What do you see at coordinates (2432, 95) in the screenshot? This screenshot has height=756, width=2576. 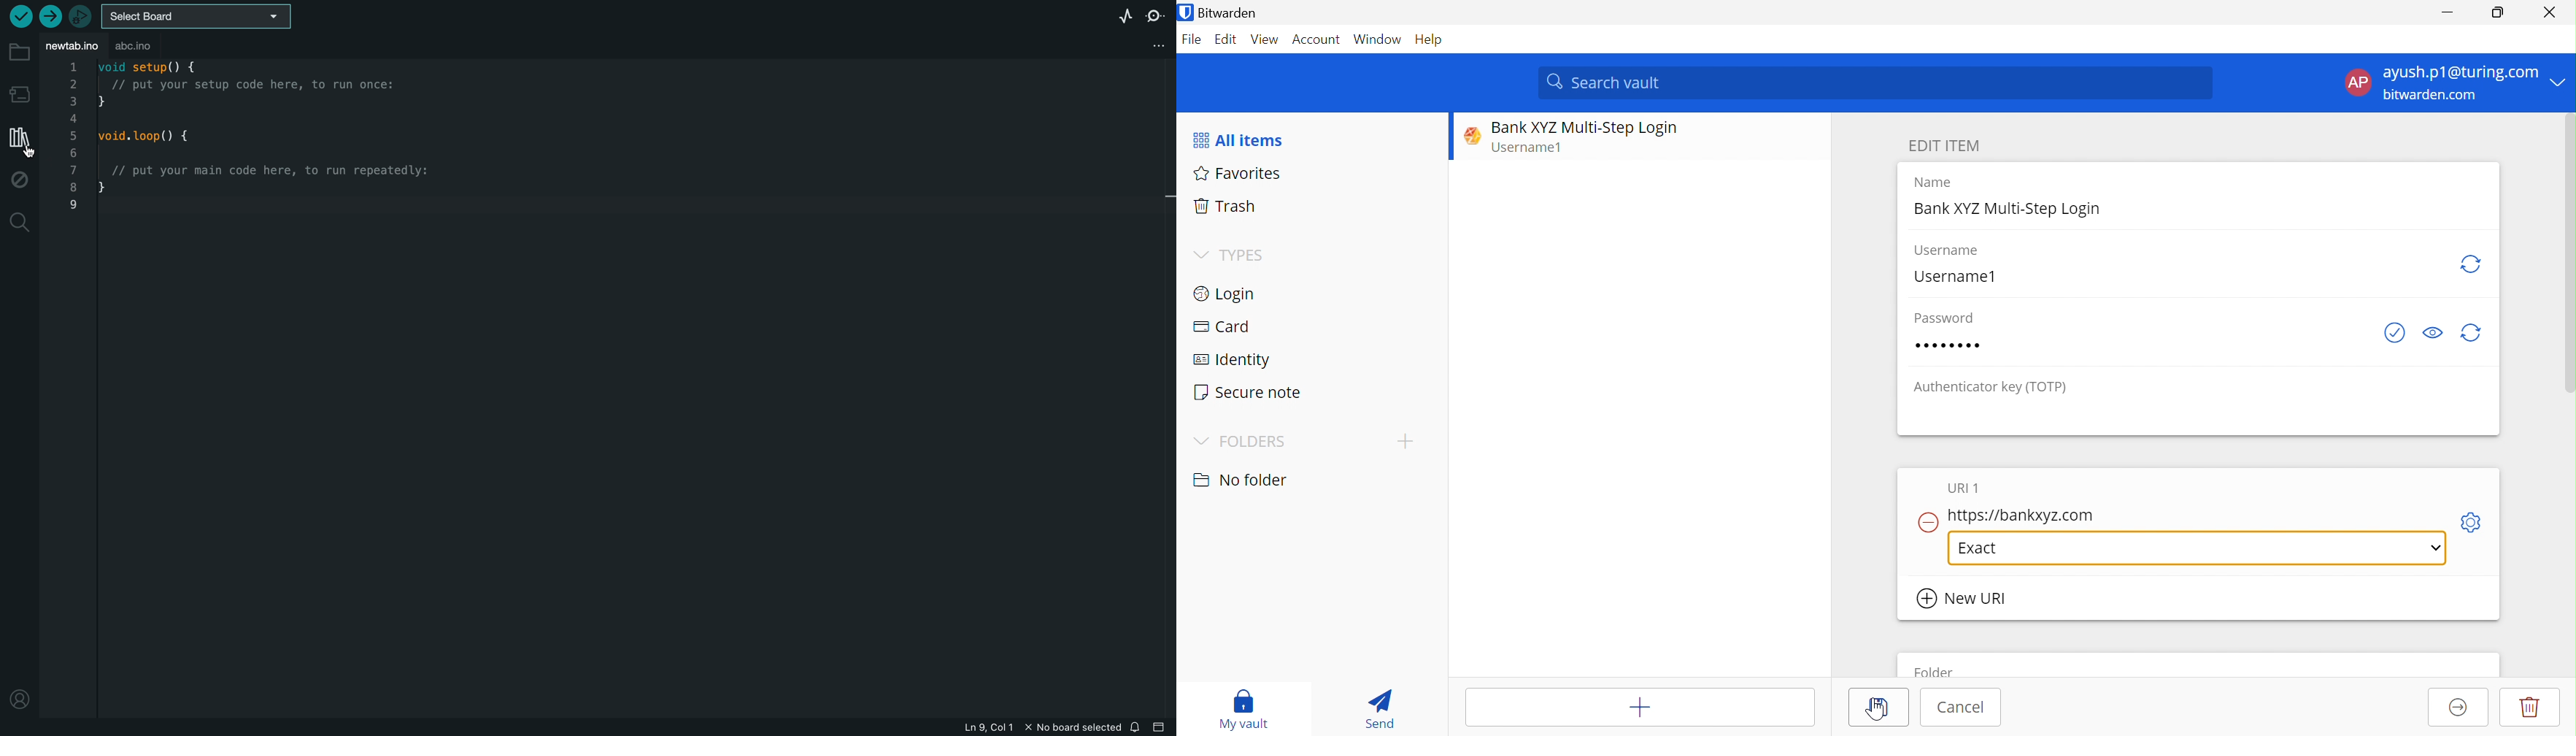 I see `bitwarden.com` at bounding box center [2432, 95].